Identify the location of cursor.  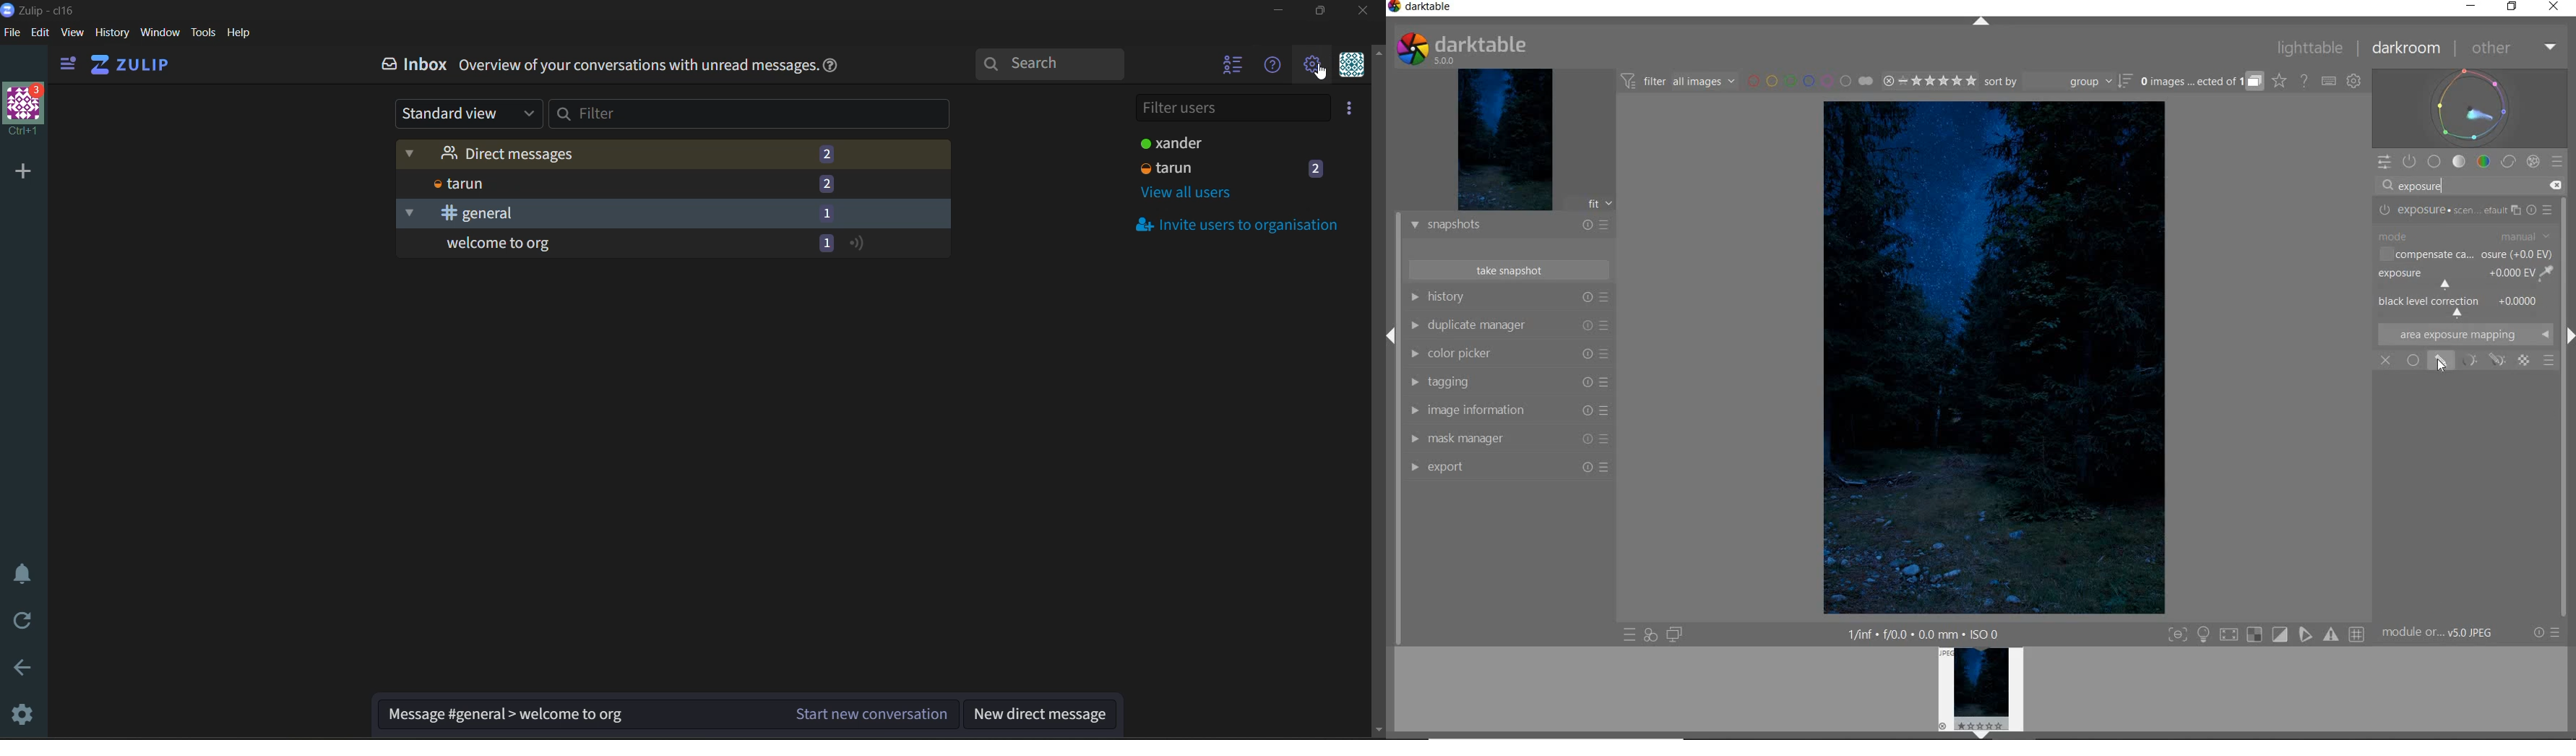
(1319, 74).